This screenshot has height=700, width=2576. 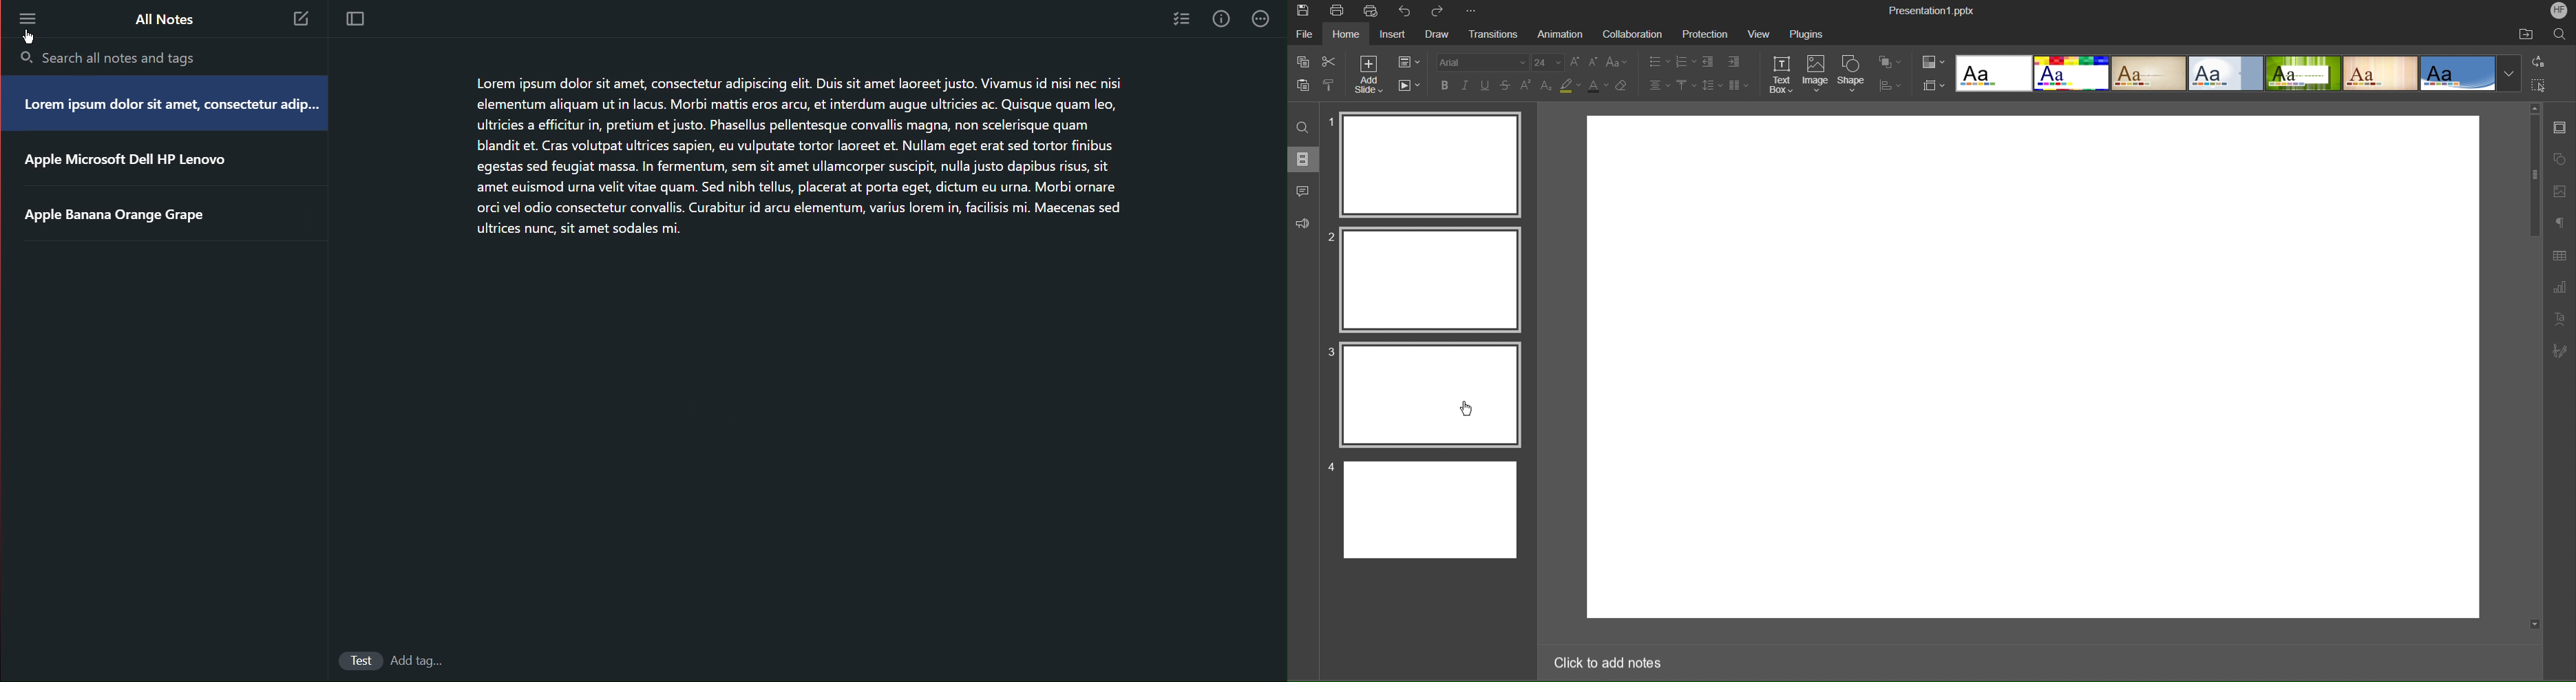 What do you see at coordinates (1408, 60) in the screenshot?
I see `Slide Settings` at bounding box center [1408, 60].